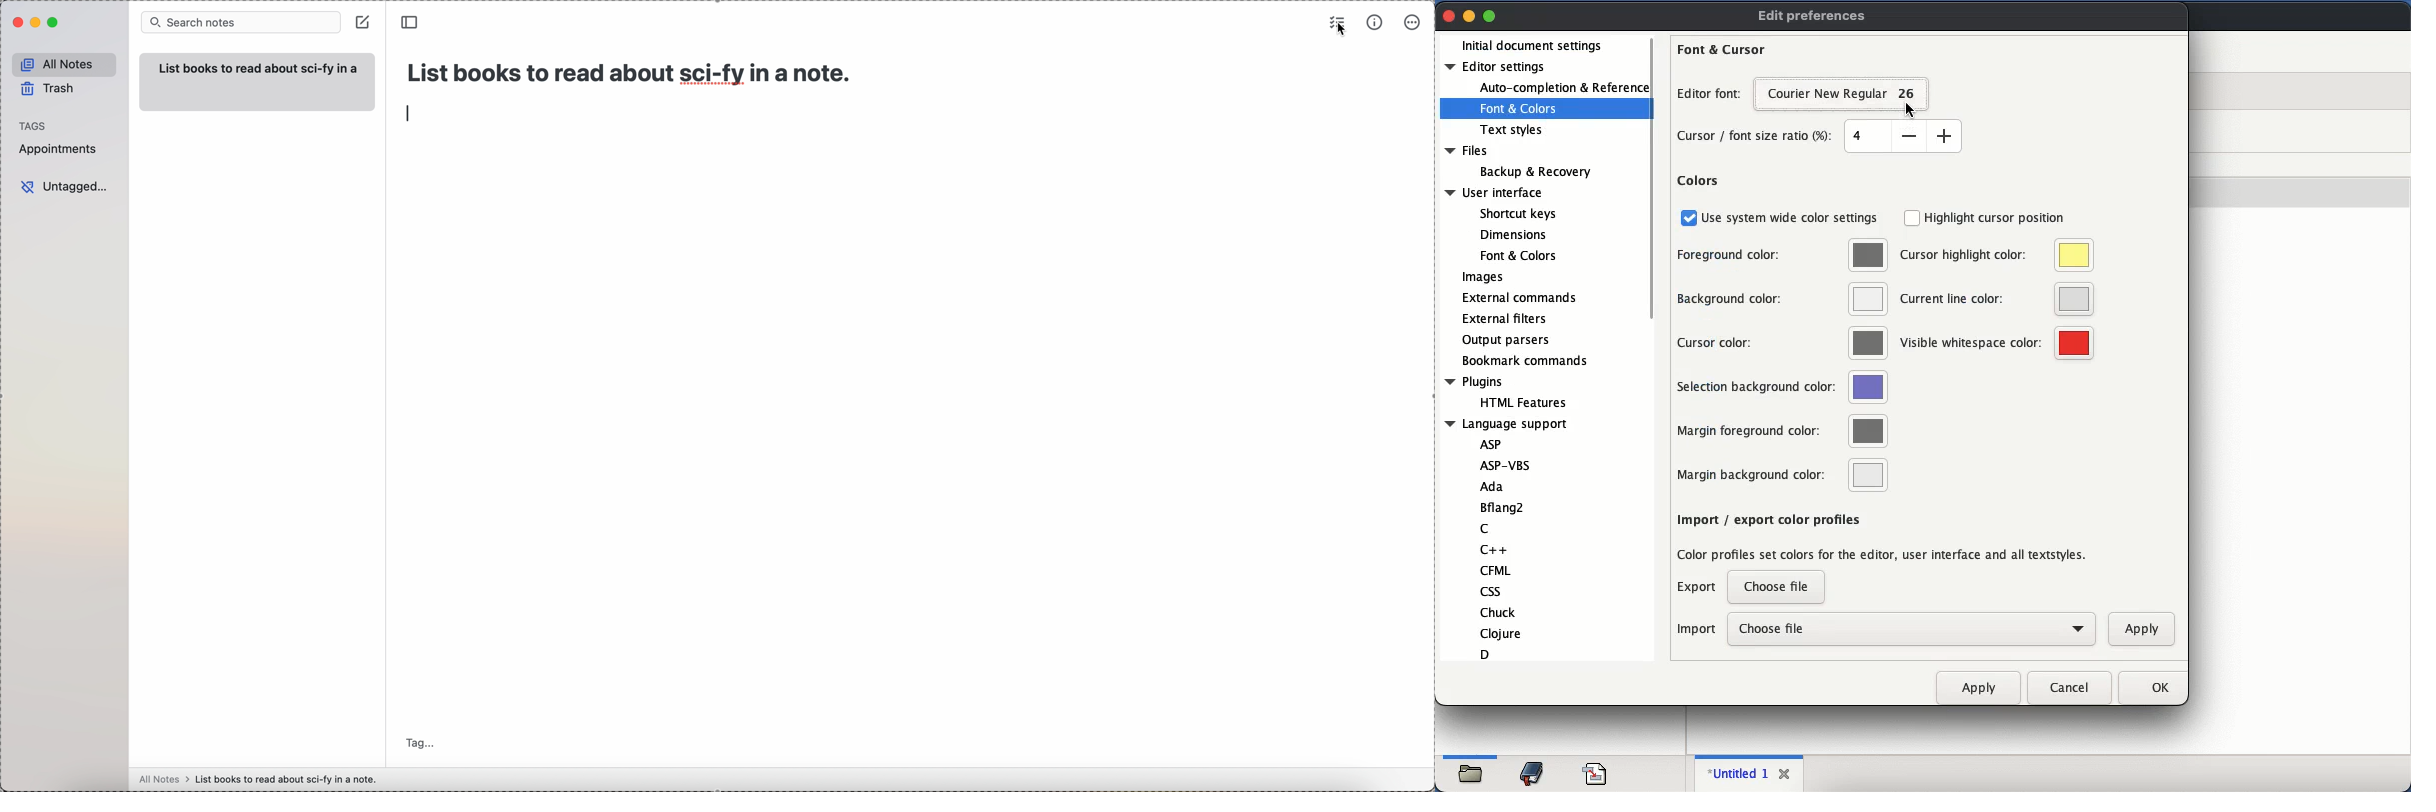 This screenshot has height=812, width=2436. Describe the element at coordinates (1502, 507) in the screenshot. I see `Bflang2` at that location.